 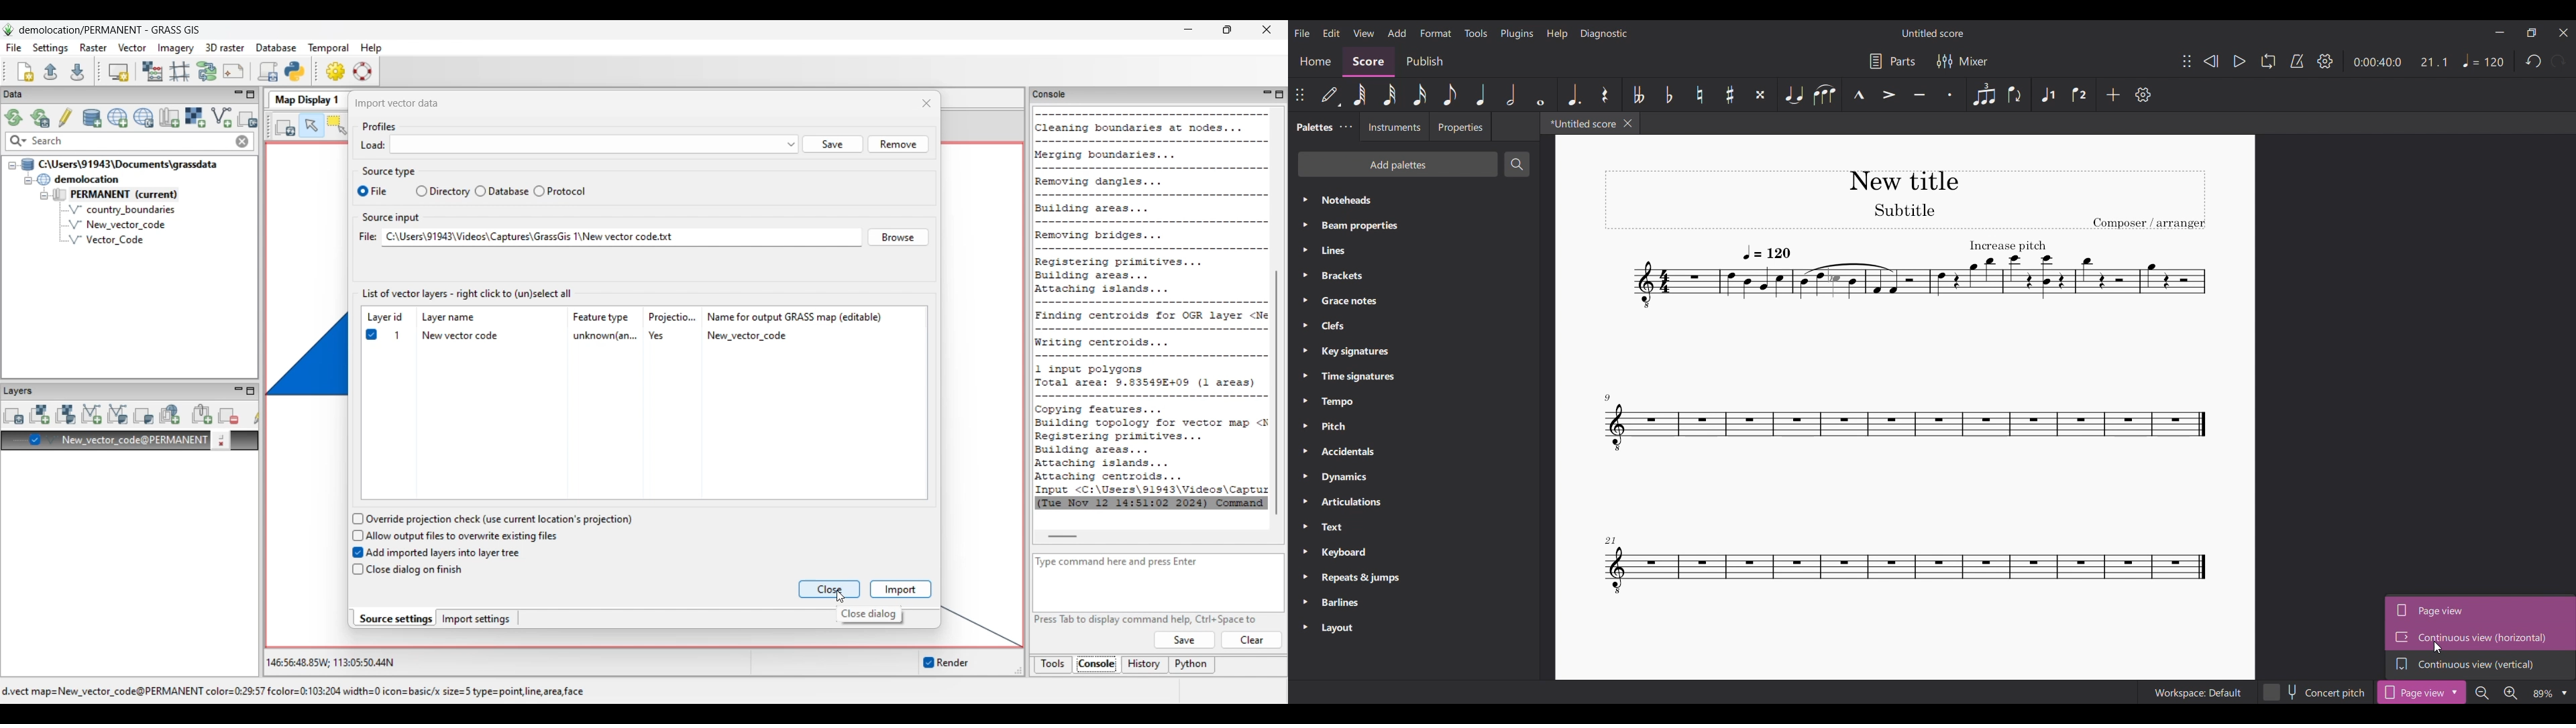 What do you see at coordinates (1511, 94) in the screenshot?
I see `Half note` at bounding box center [1511, 94].